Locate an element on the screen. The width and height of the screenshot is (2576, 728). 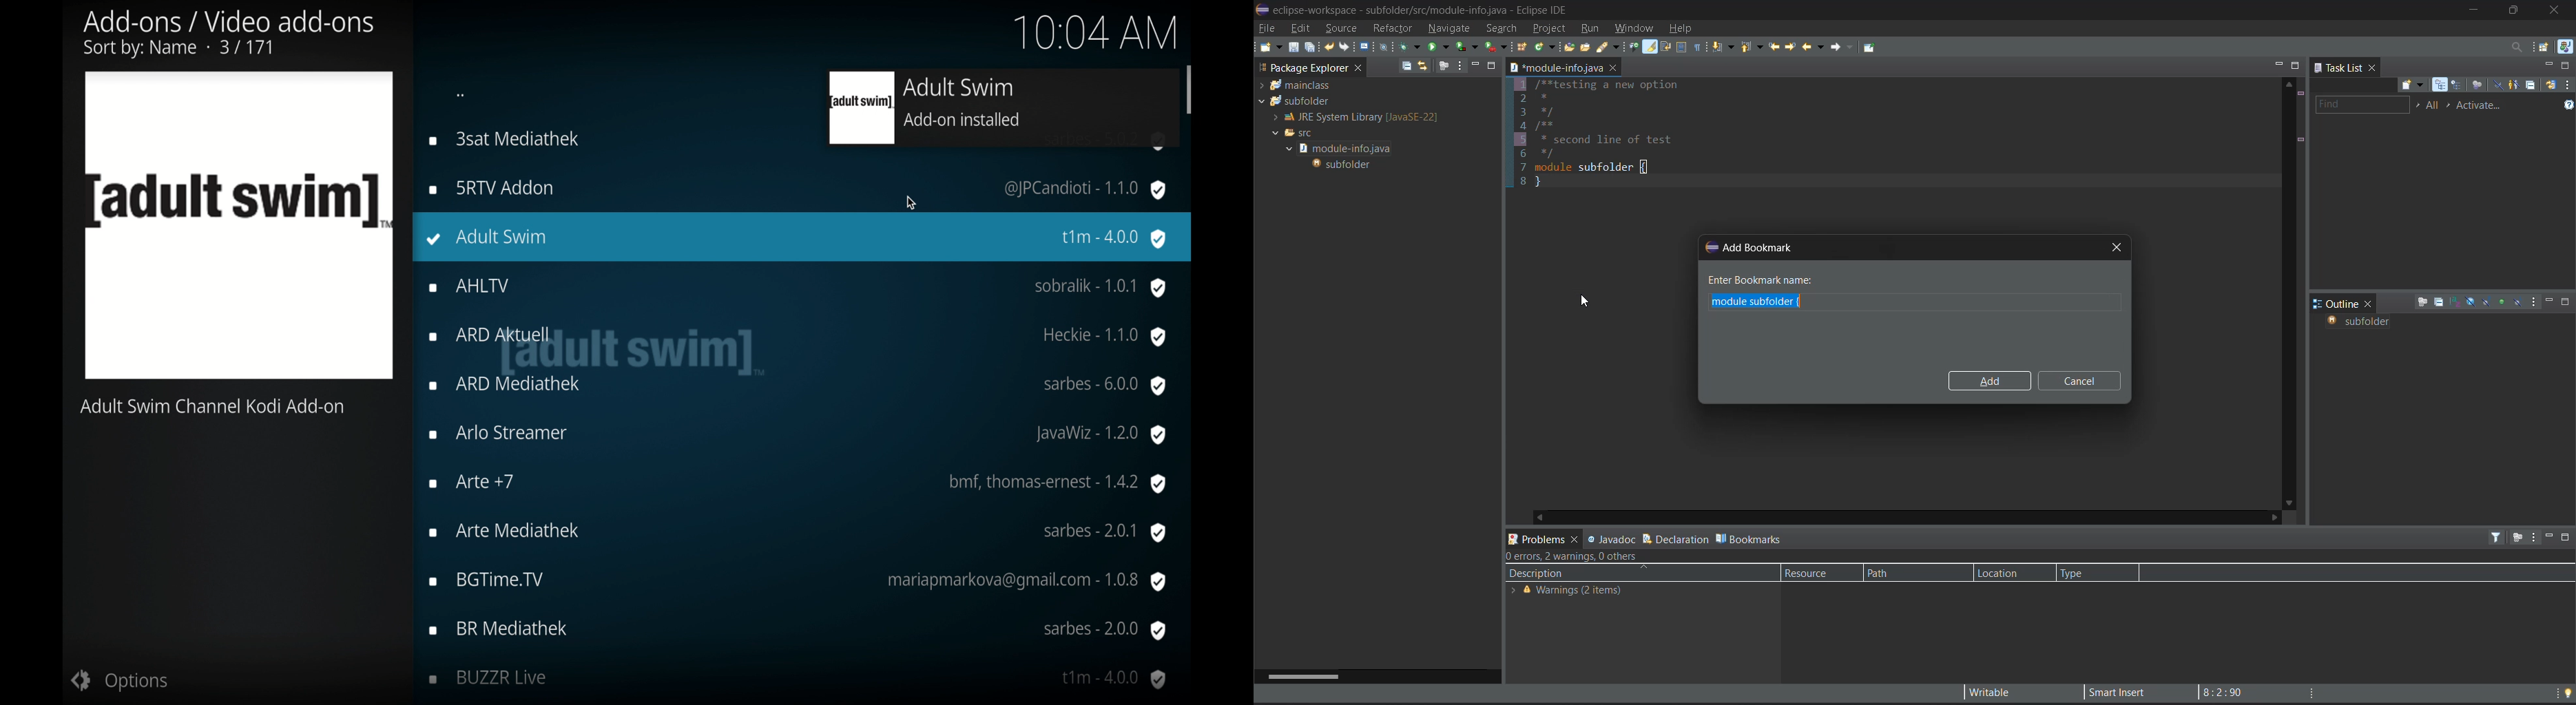
add is located at coordinates (1991, 383).